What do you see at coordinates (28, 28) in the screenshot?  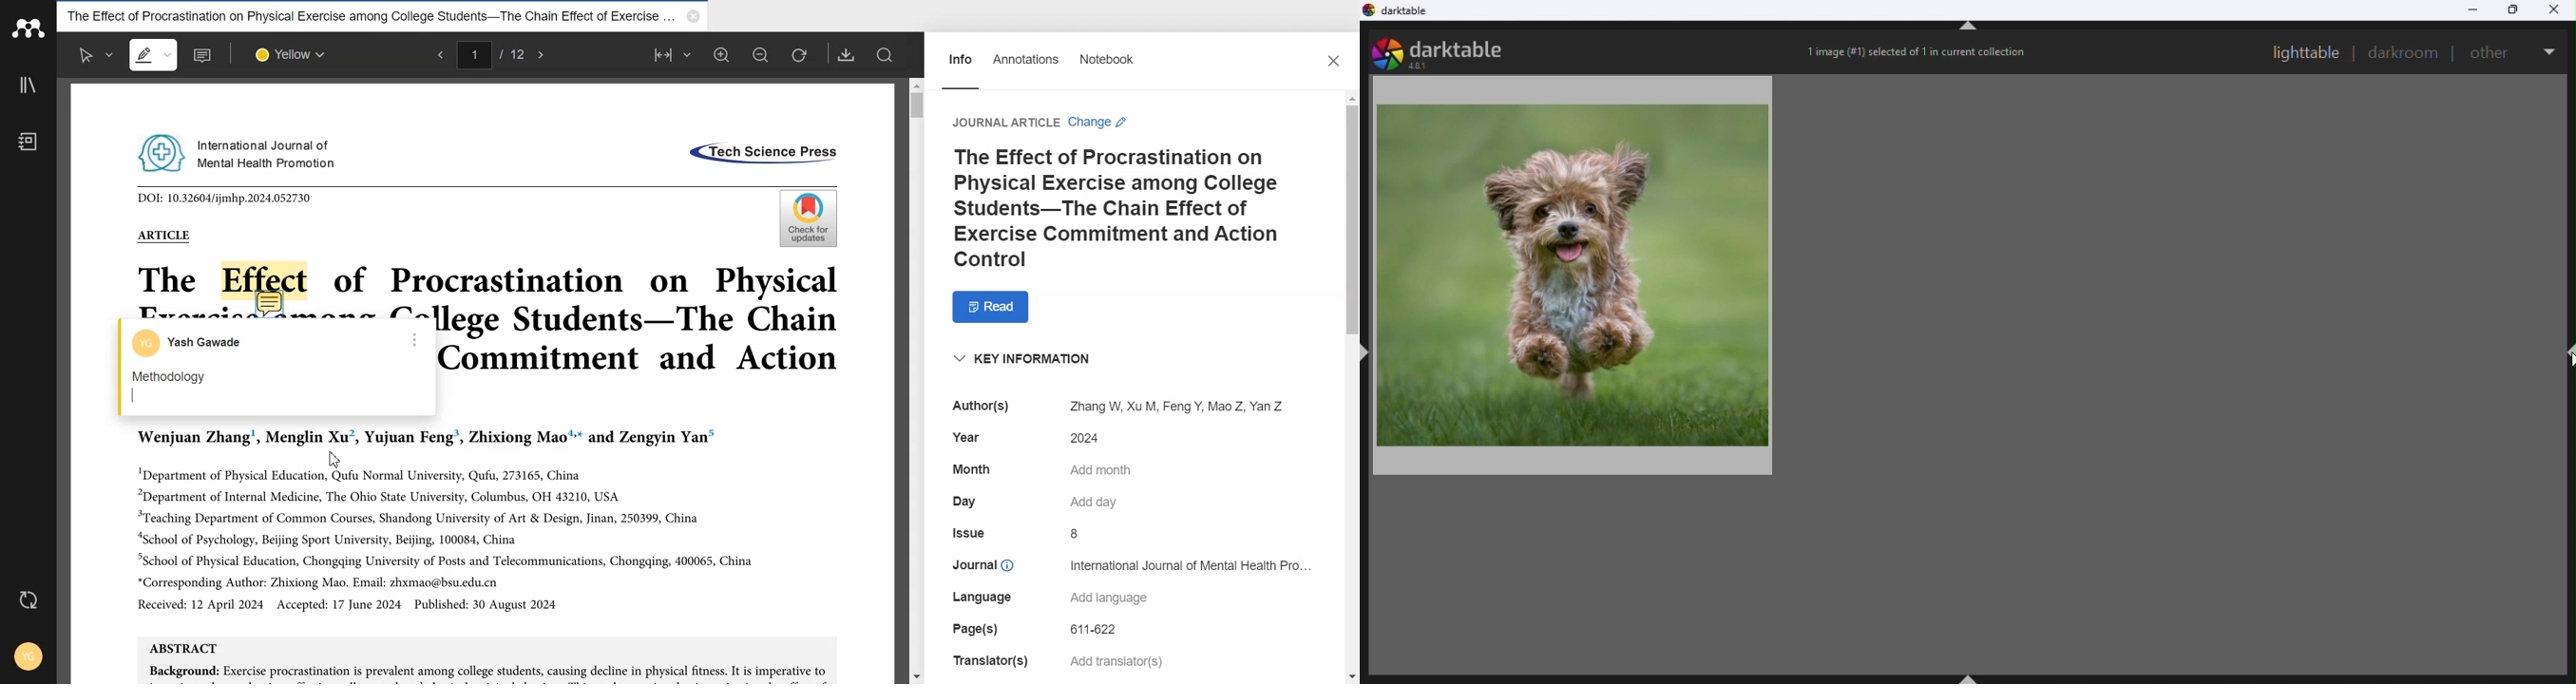 I see `Logo` at bounding box center [28, 28].